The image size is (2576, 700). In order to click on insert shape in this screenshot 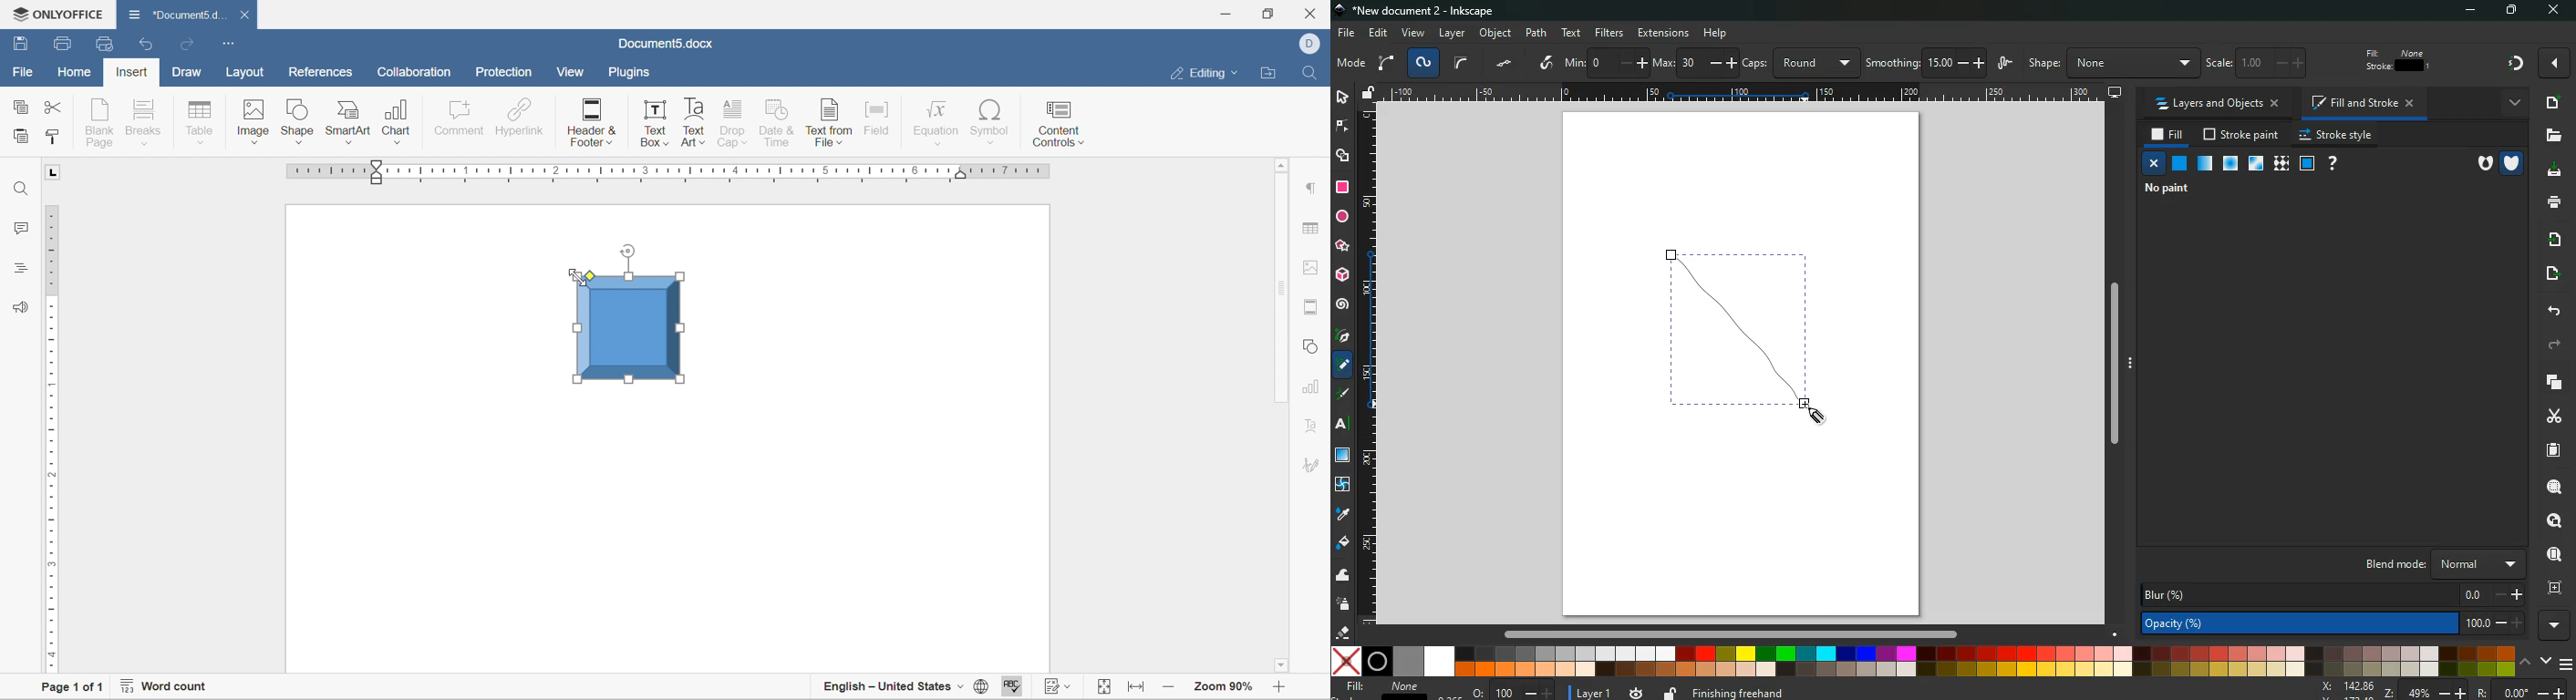, I will do `click(296, 144)`.